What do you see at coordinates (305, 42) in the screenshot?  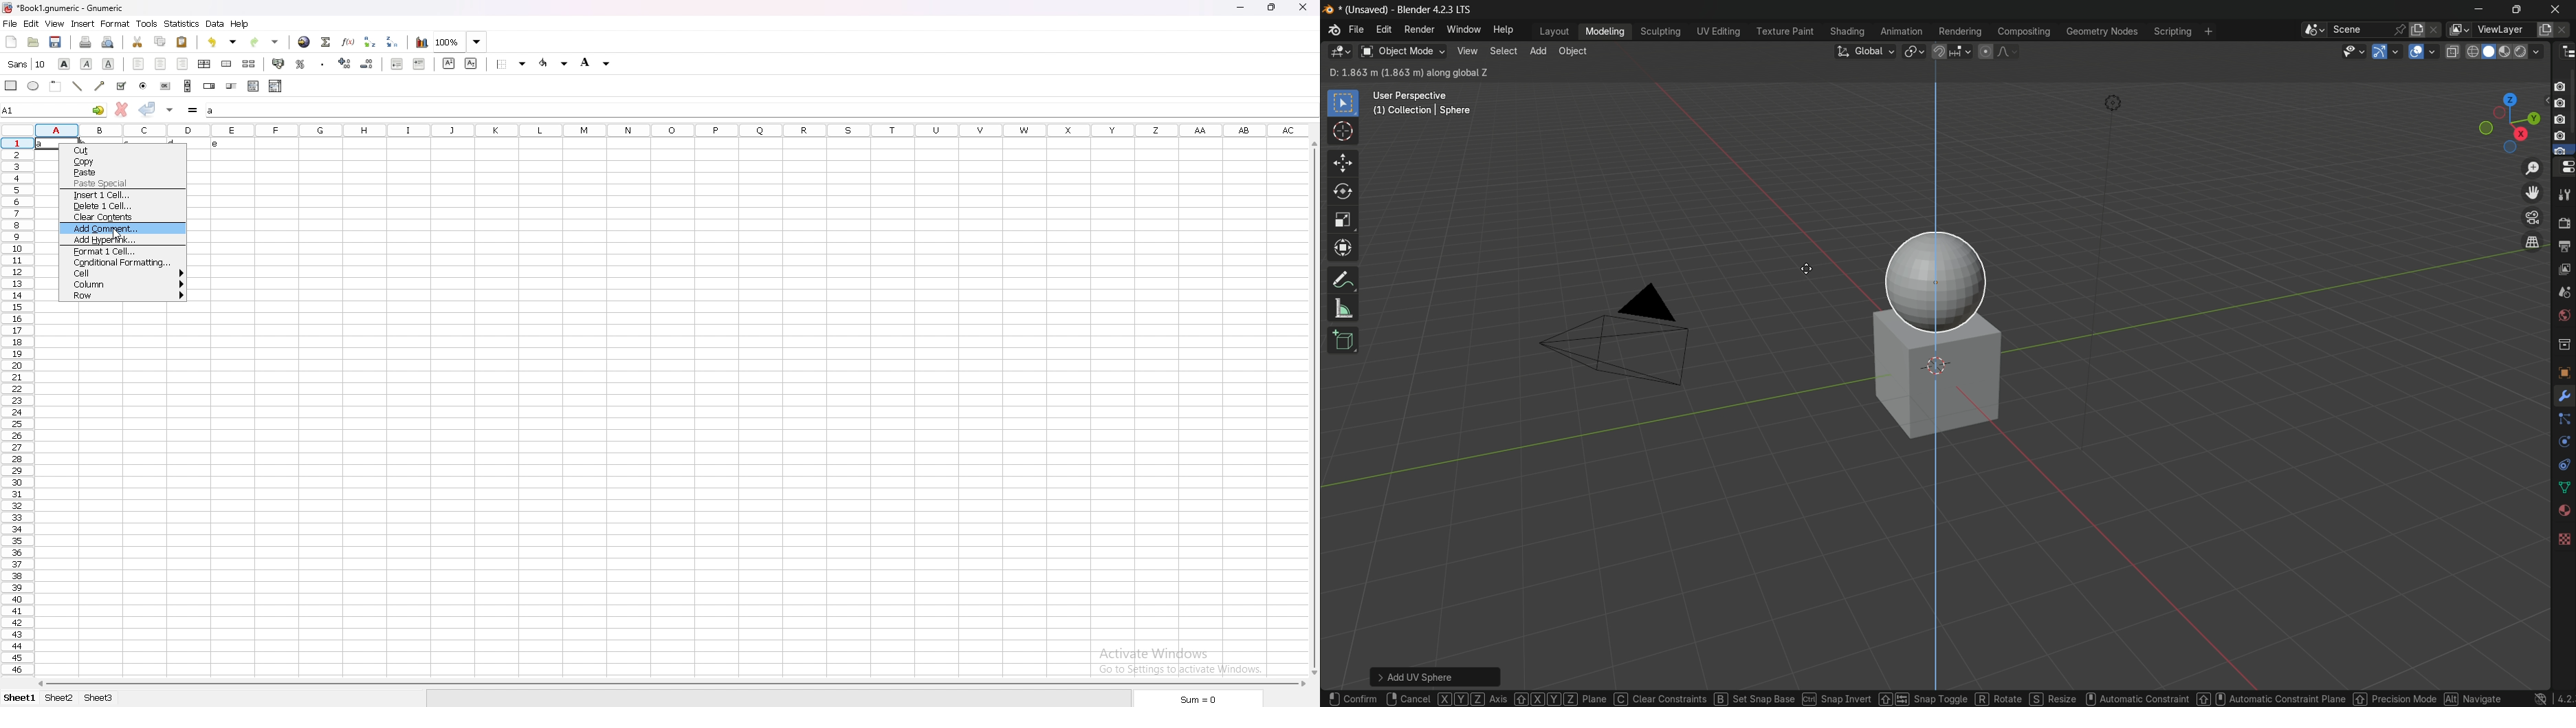 I see `hyperlink` at bounding box center [305, 42].